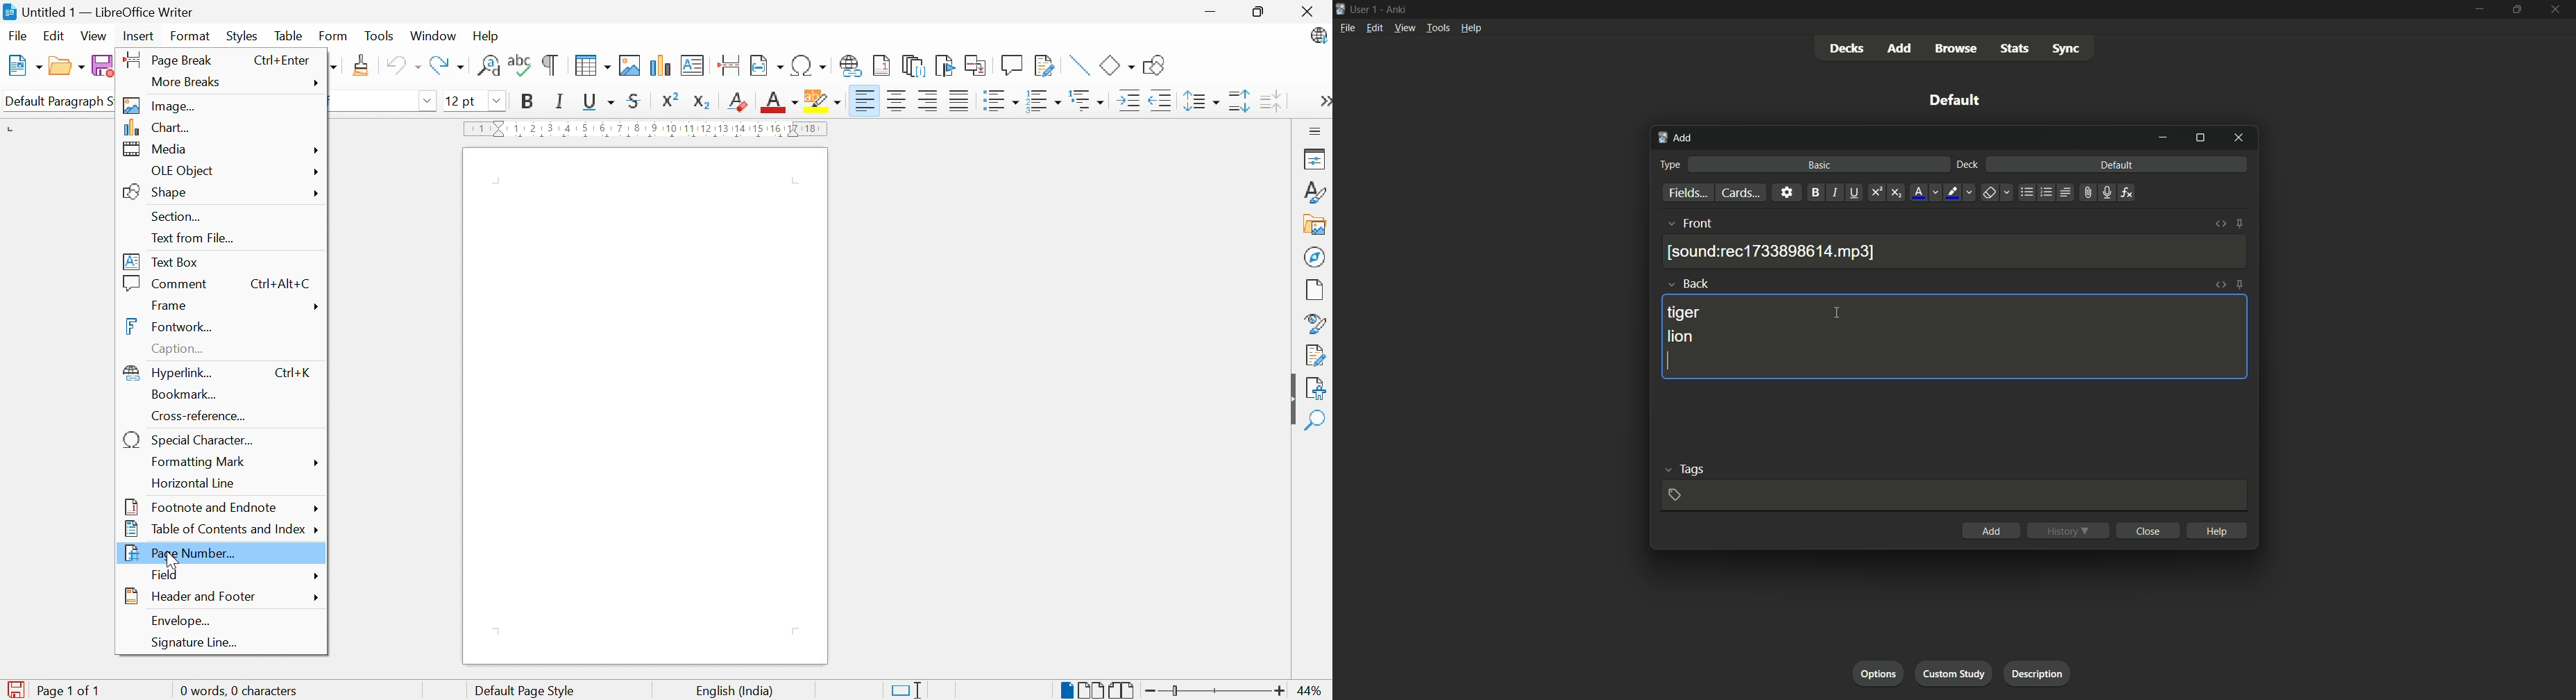 This screenshot has width=2576, height=700. I want to click on front, so click(1699, 224).